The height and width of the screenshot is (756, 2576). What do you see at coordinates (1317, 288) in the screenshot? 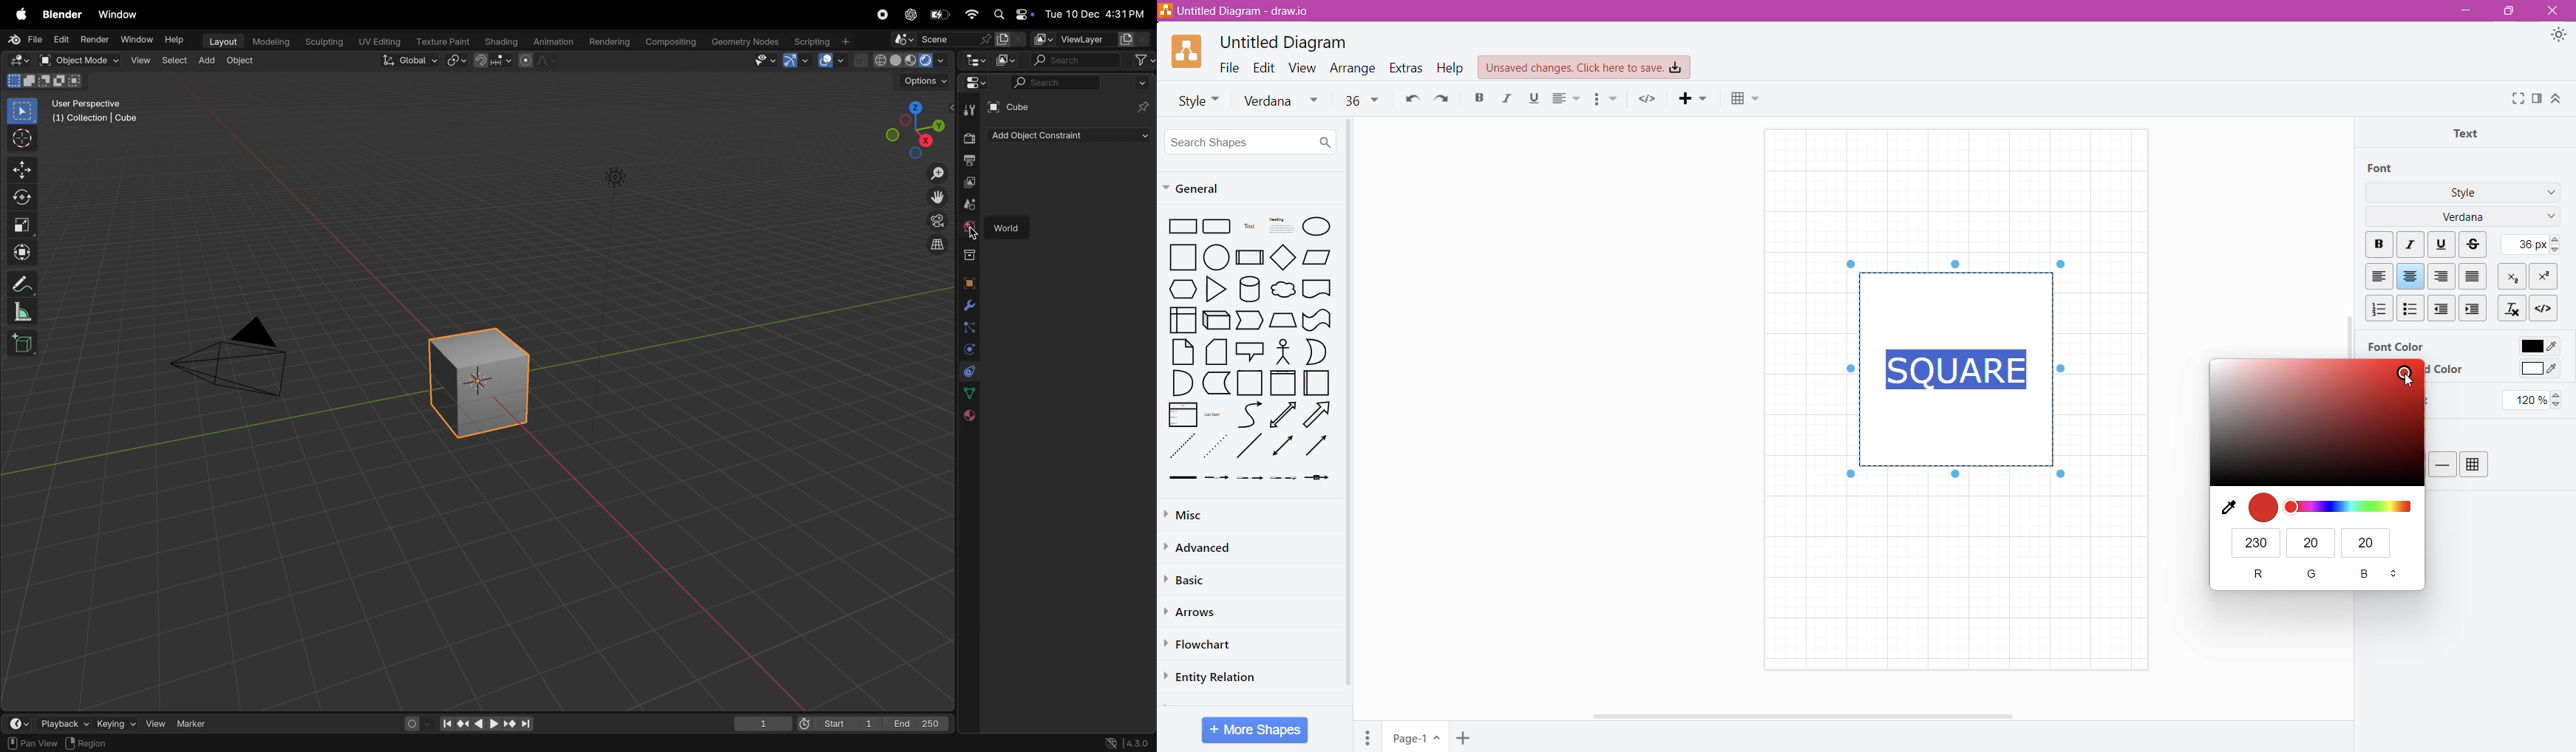
I see `document` at bounding box center [1317, 288].